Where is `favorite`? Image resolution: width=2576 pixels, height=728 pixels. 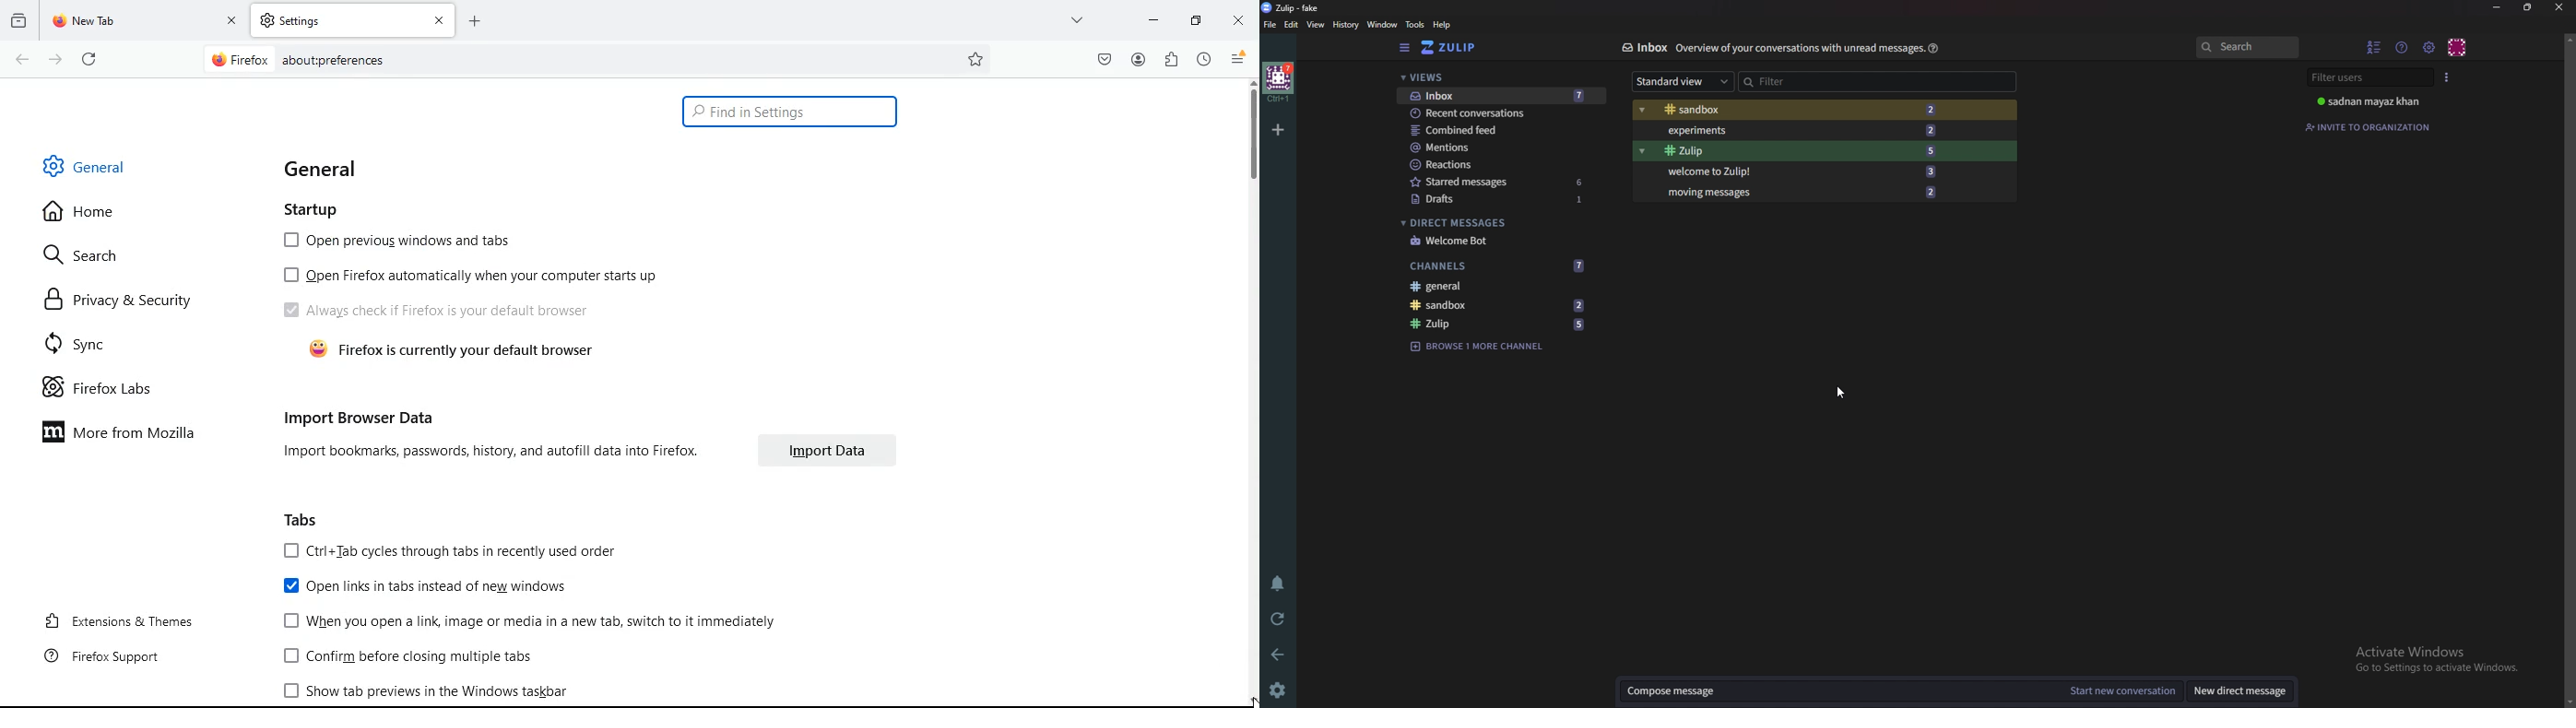
favorite is located at coordinates (976, 60).